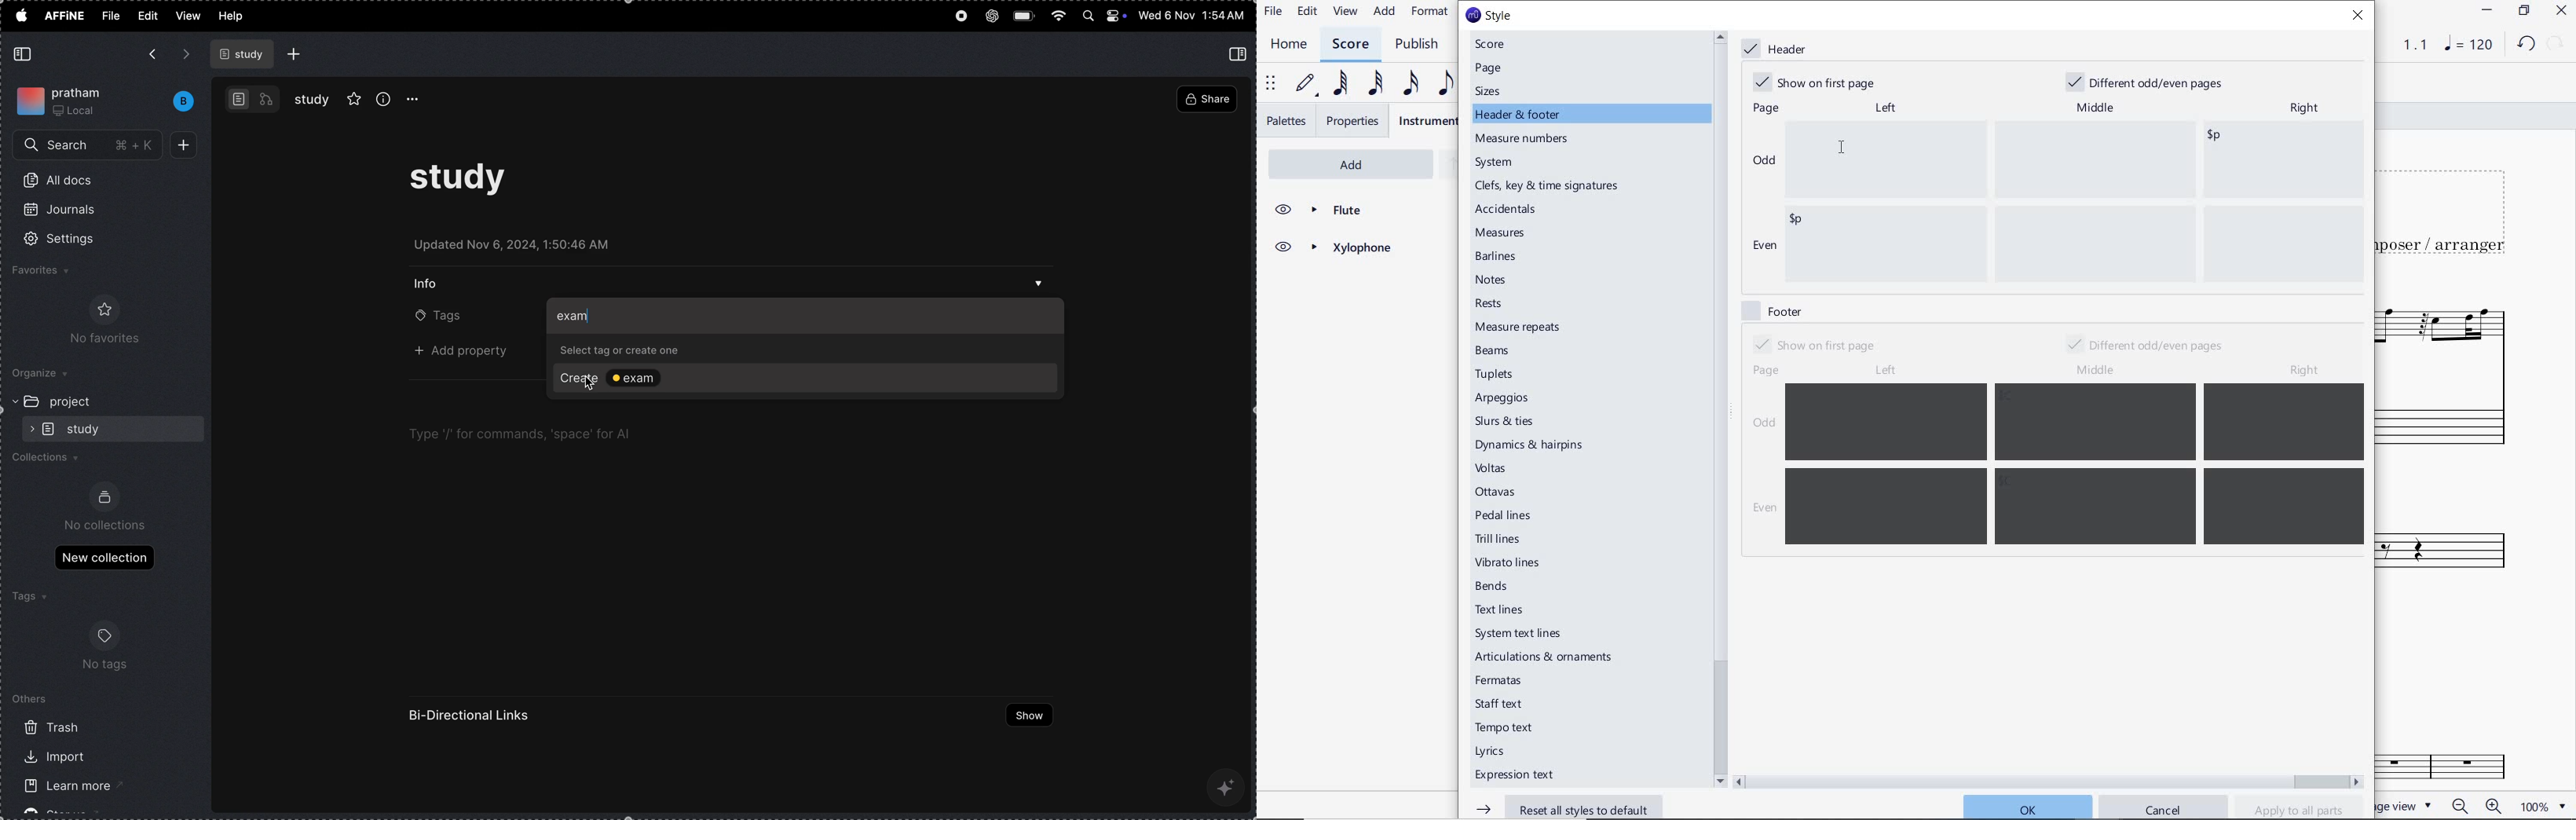 This screenshot has width=2576, height=840. Describe the element at coordinates (51, 757) in the screenshot. I see `import` at that location.